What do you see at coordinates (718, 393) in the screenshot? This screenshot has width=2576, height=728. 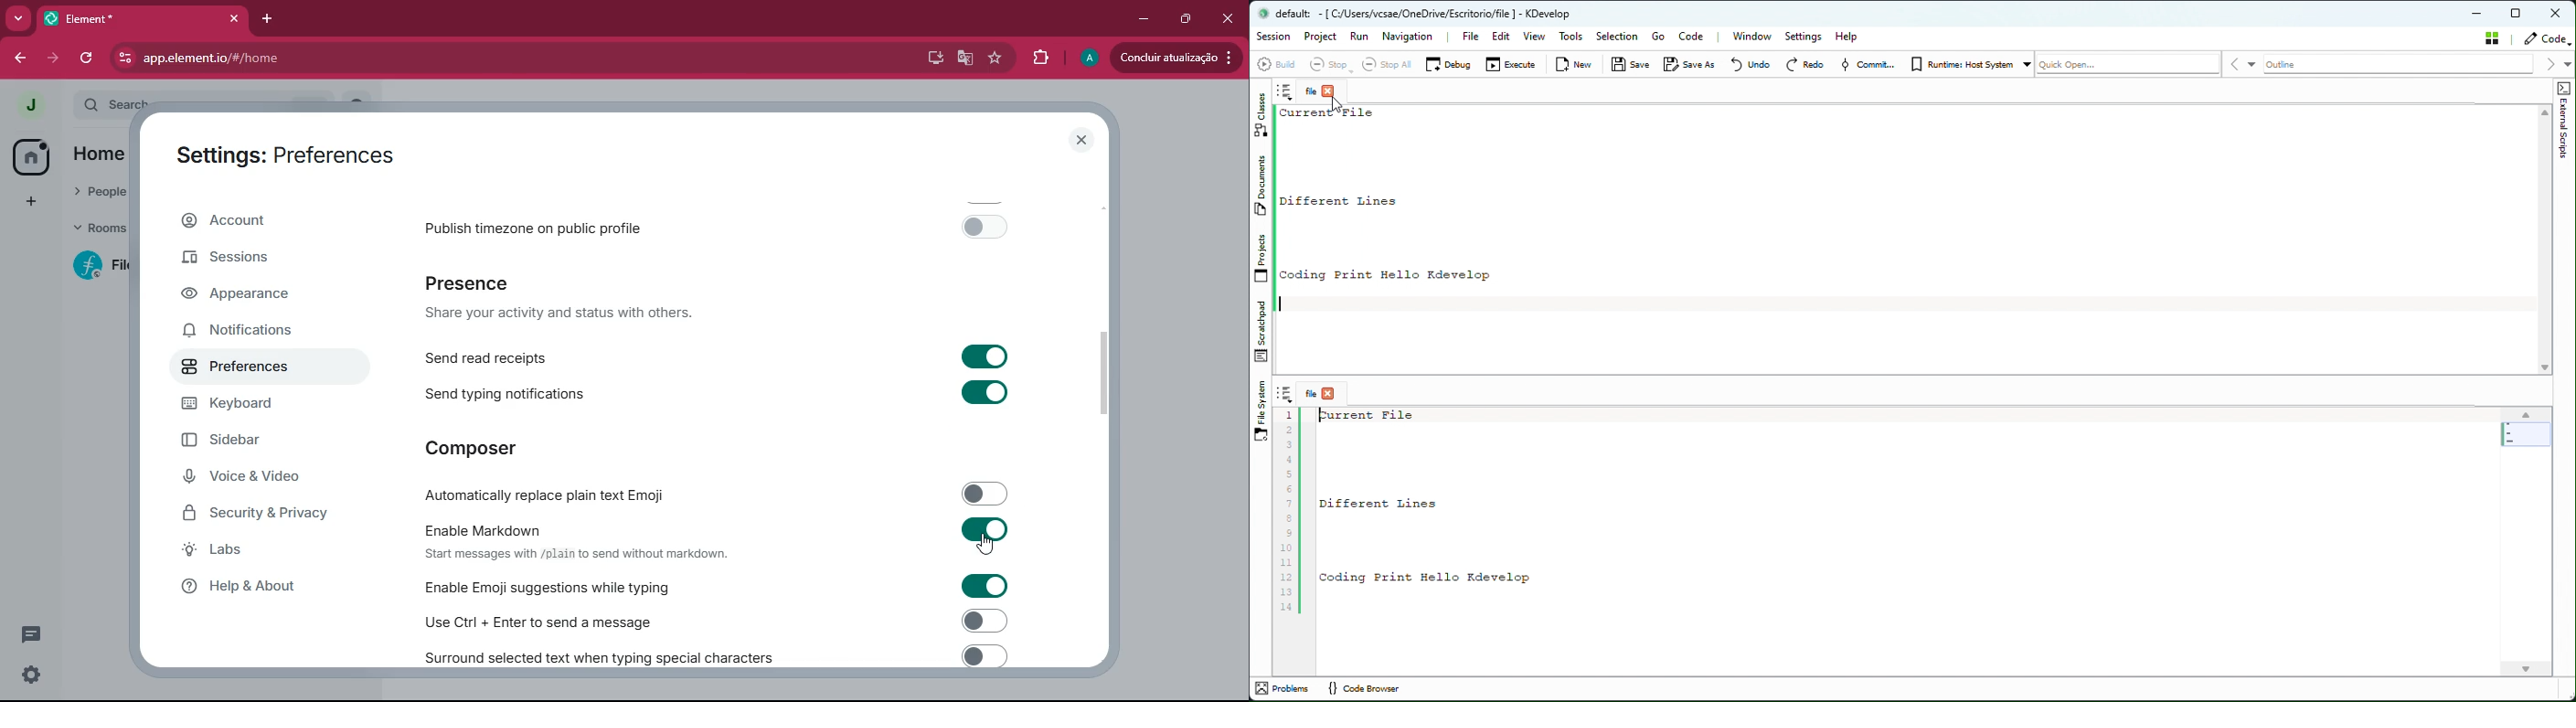 I see `send typing` at bounding box center [718, 393].